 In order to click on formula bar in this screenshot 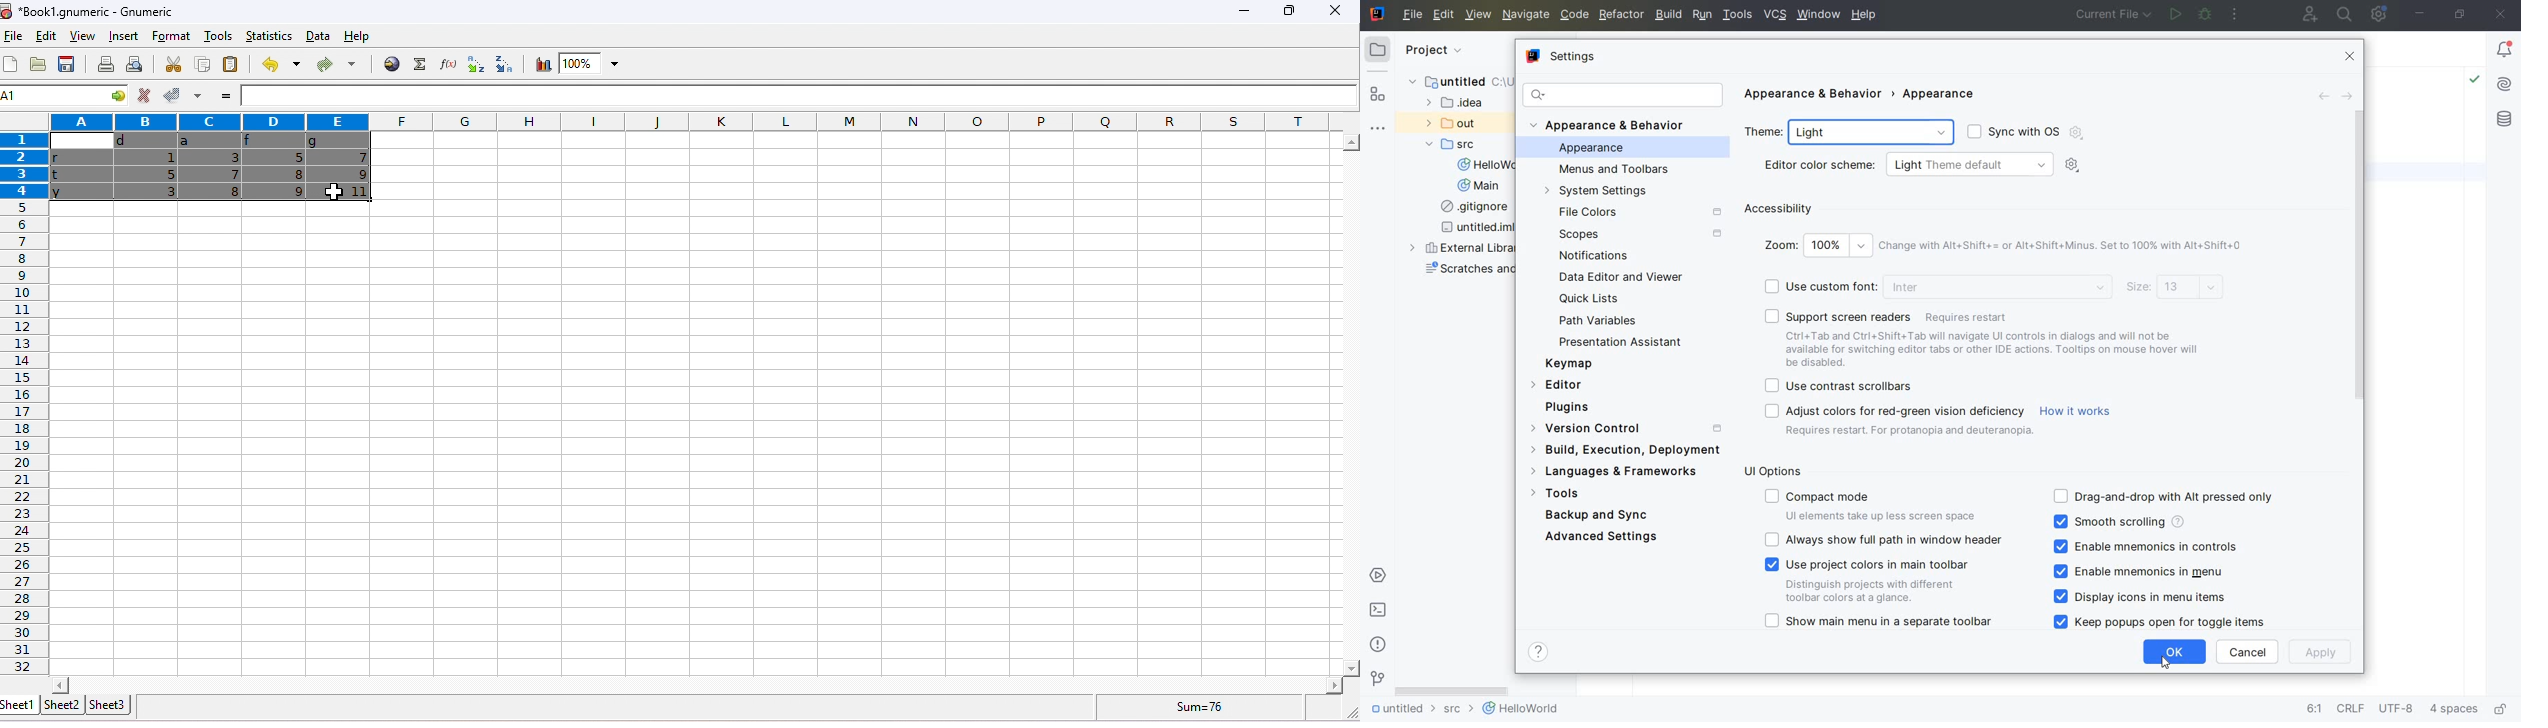, I will do `click(800, 96)`.